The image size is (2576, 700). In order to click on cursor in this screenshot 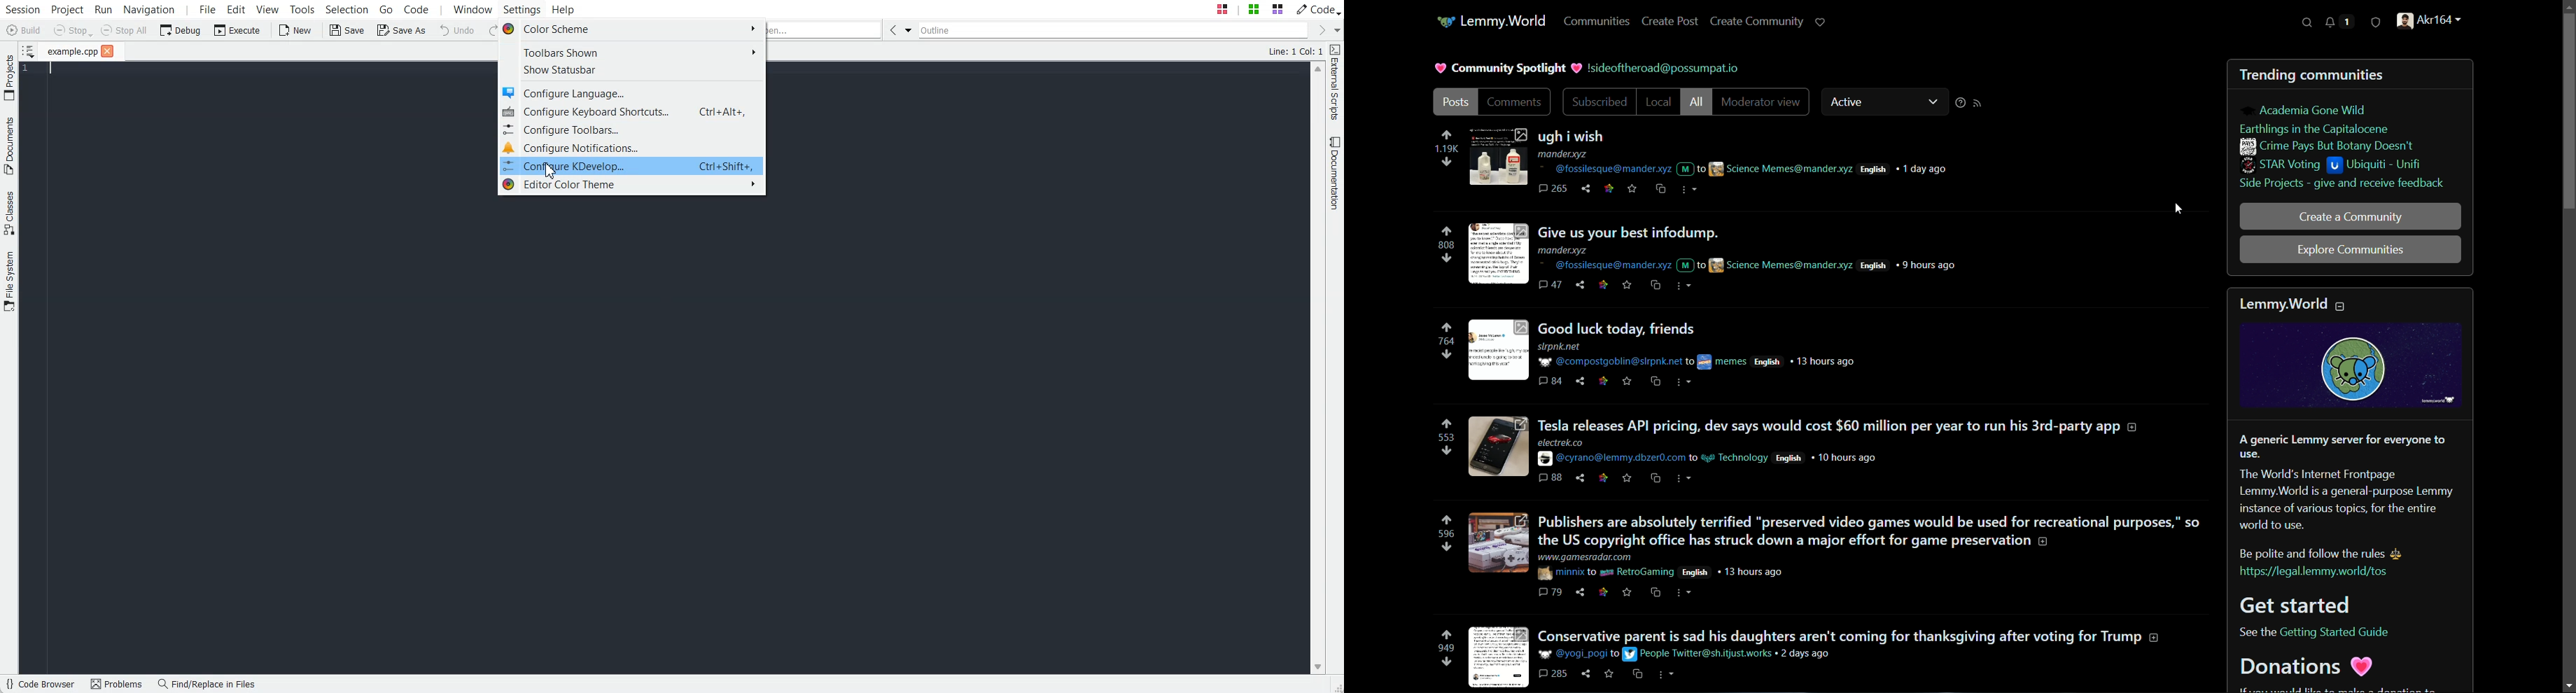, I will do `click(2180, 207)`.